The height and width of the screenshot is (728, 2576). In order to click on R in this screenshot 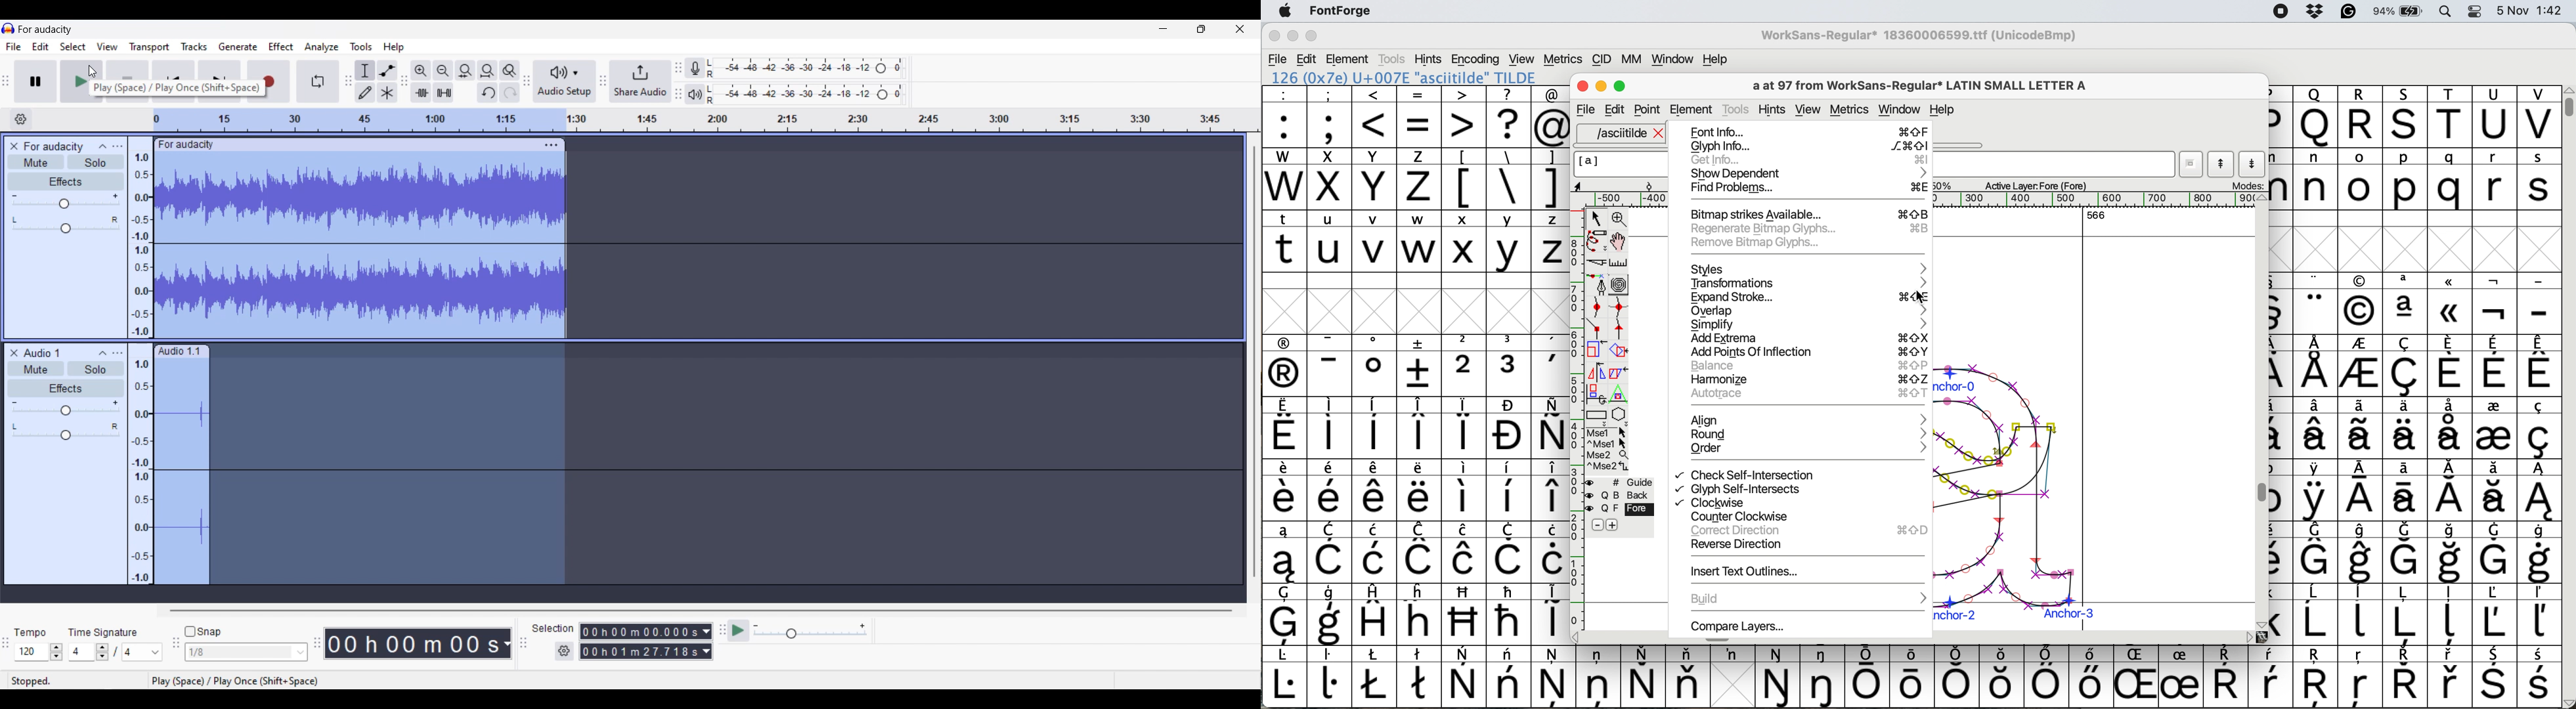, I will do `click(2361, 117)`.